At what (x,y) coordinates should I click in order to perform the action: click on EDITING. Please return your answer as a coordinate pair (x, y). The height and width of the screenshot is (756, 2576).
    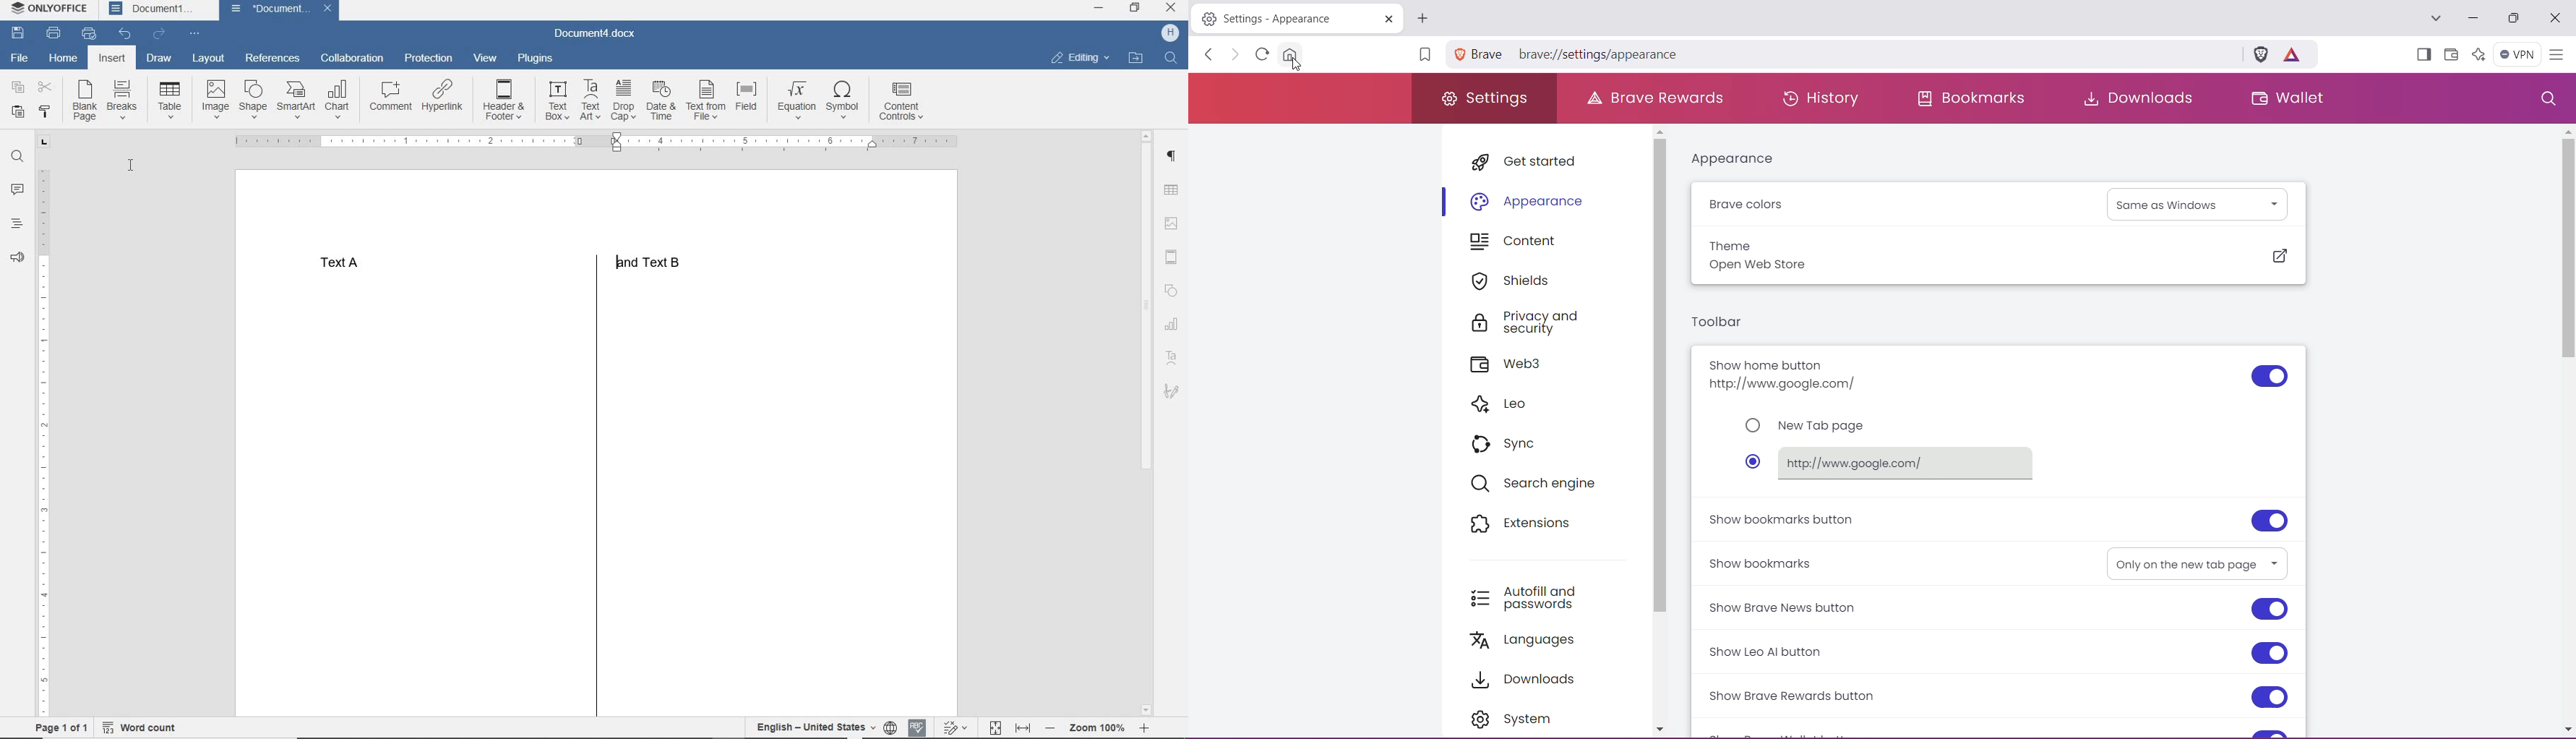
    Looking at the image, I should click on (1080, 59).